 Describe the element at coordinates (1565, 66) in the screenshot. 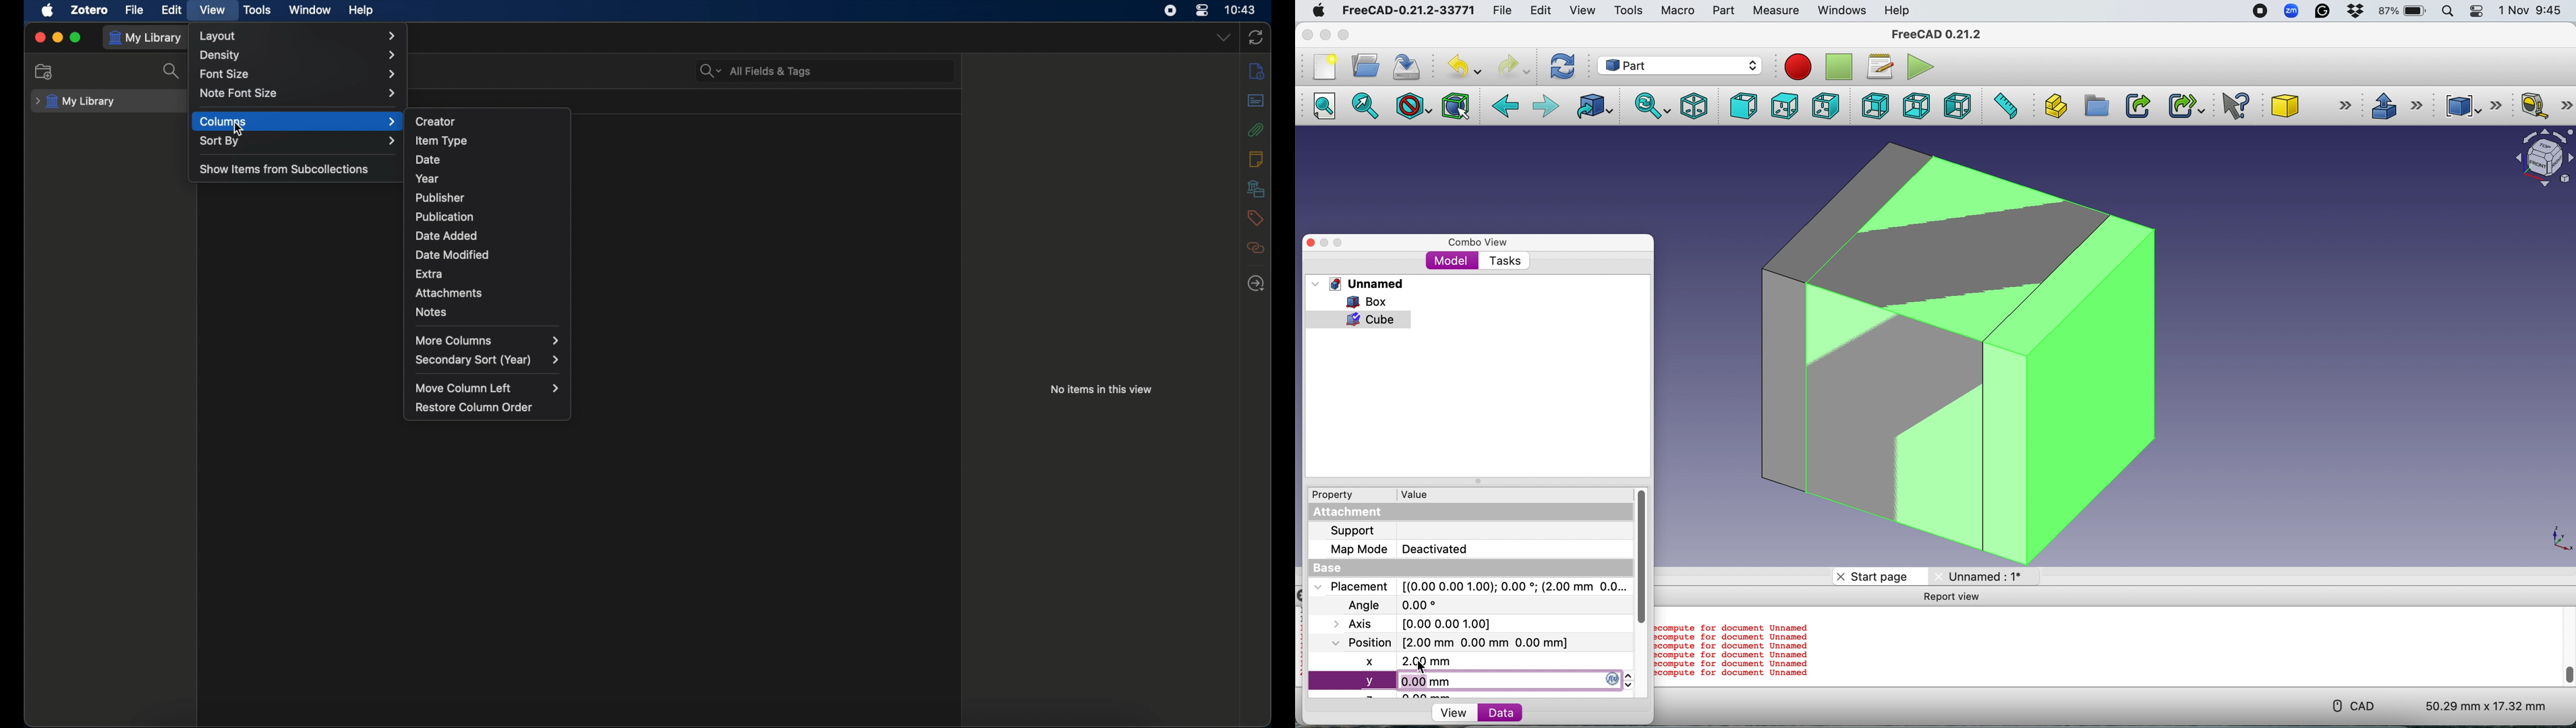

I see `Refresh` at that location.